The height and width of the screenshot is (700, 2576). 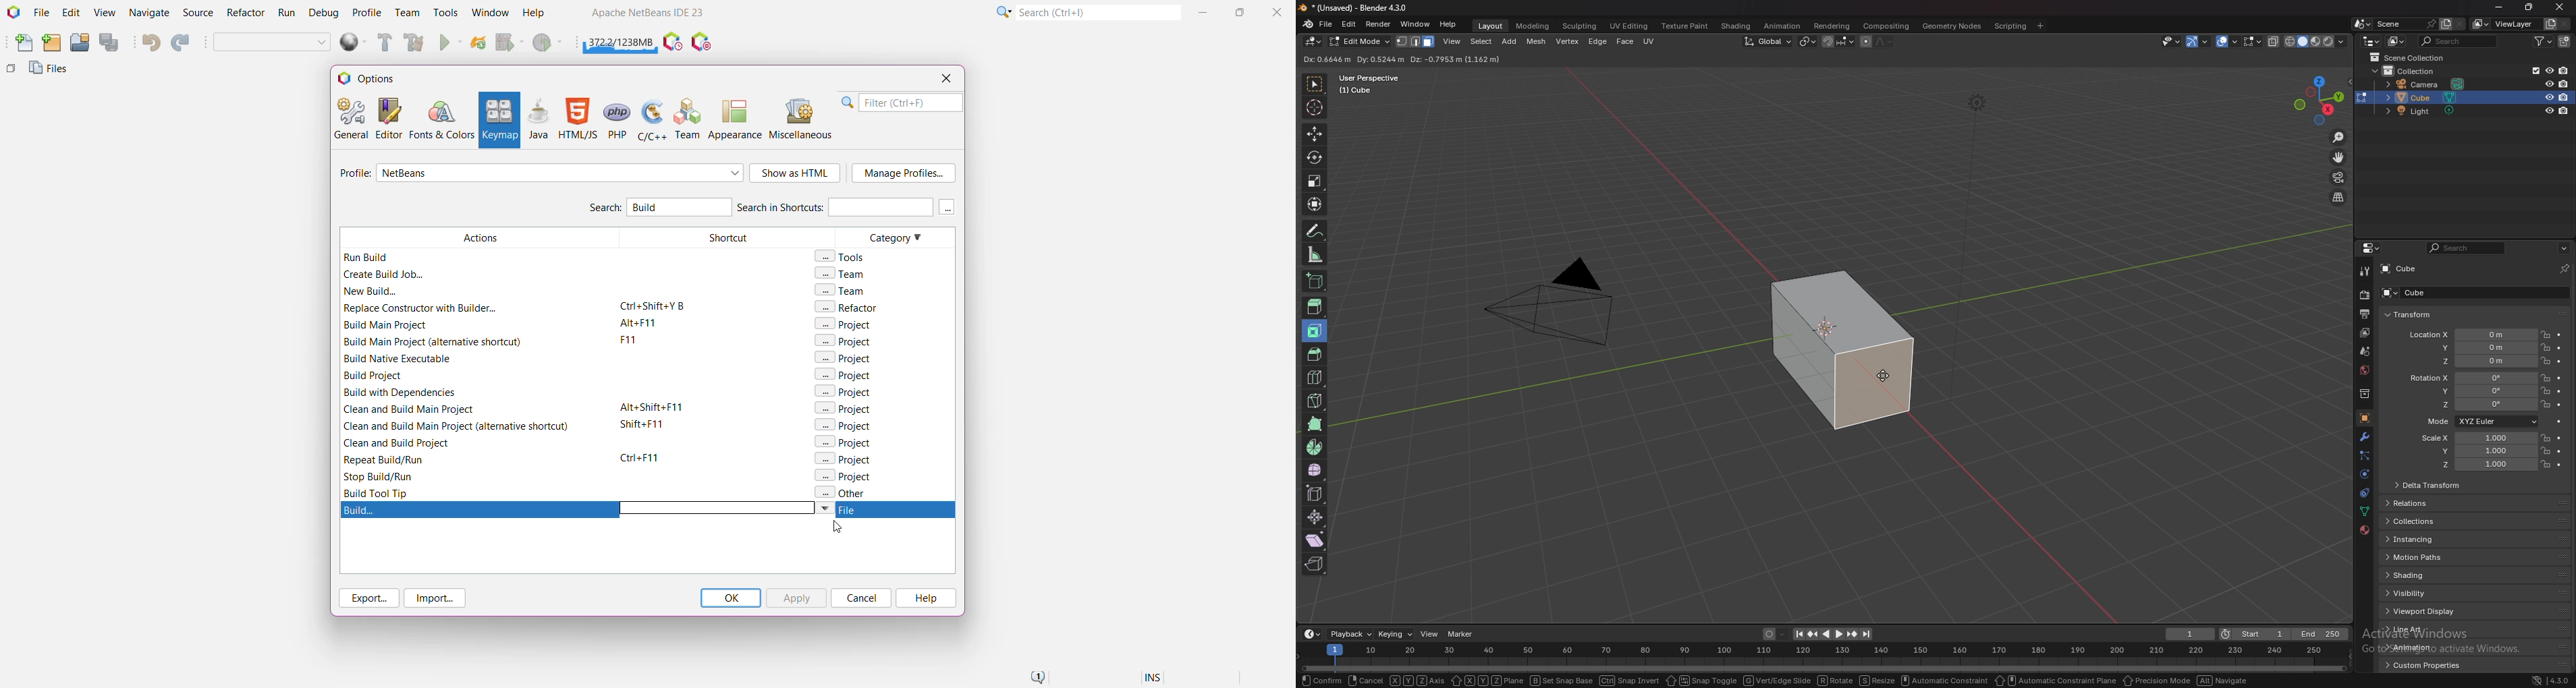 What do you see at coordinates (2364, 370) in the screenshot?
I see `world` at bounding box center [2364, 370].